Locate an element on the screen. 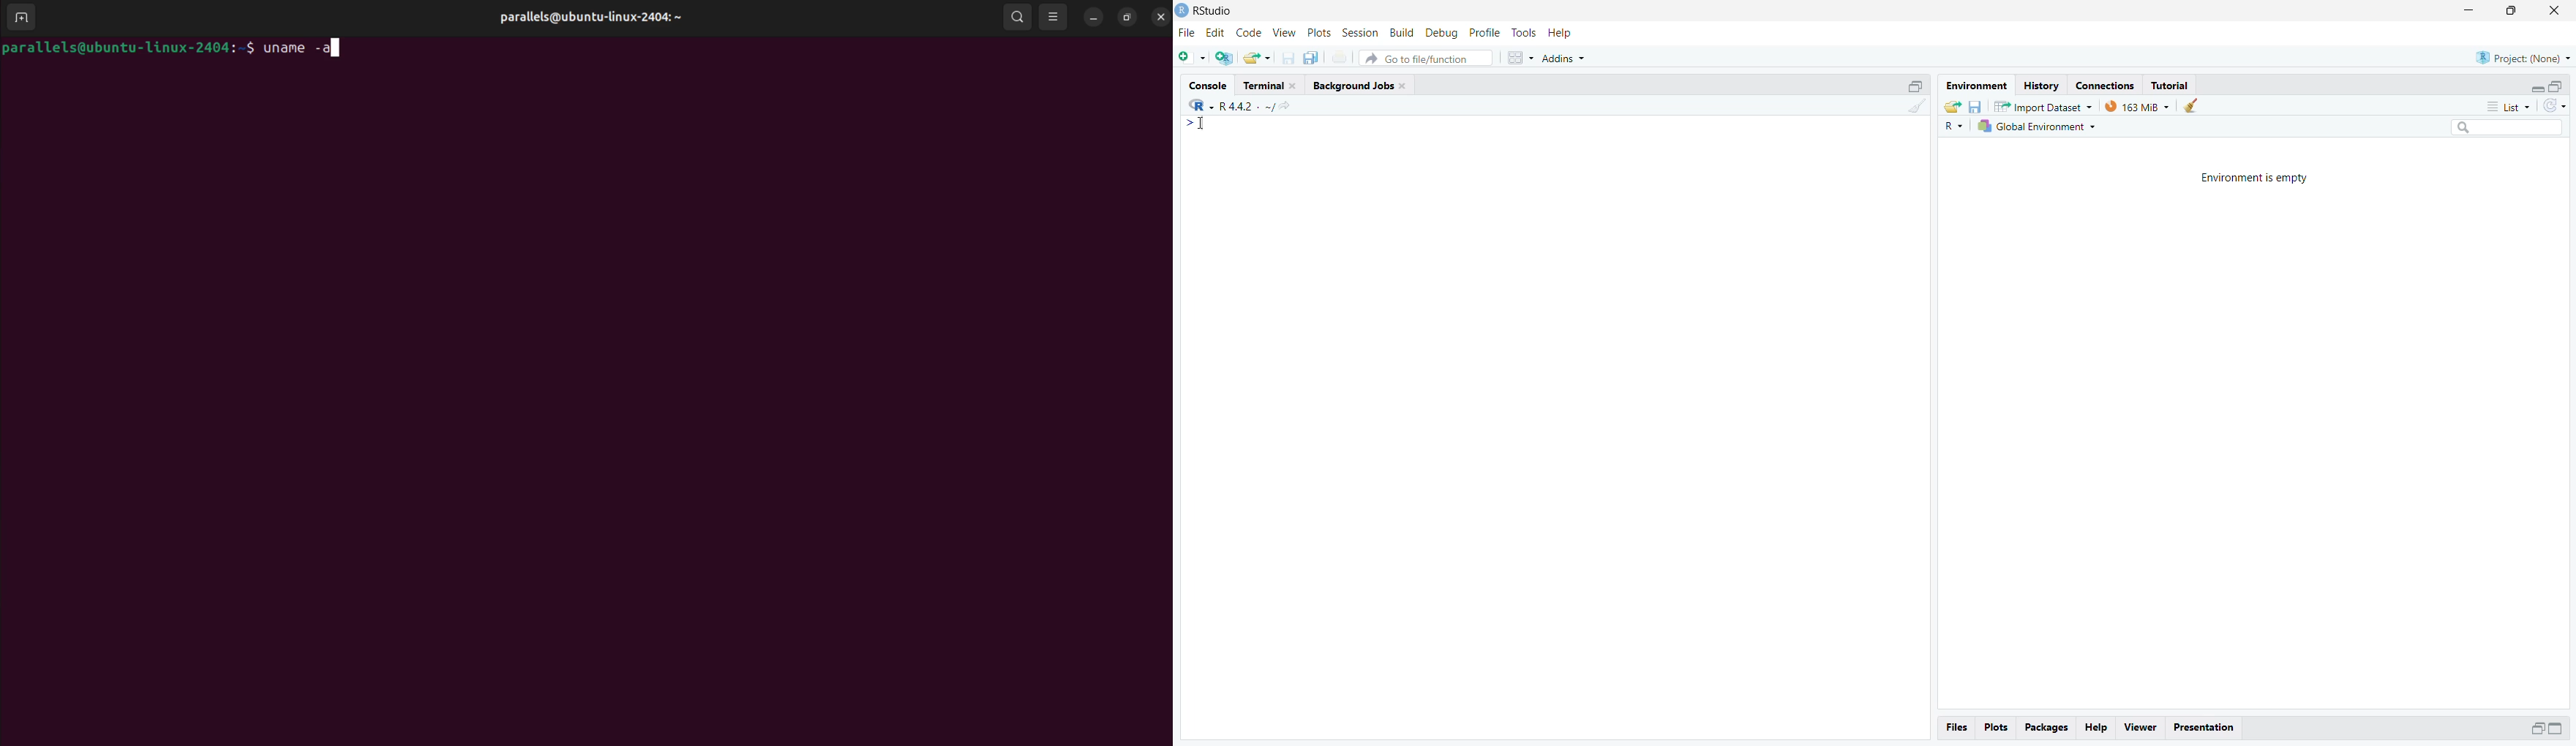 The height and width of the screenshot is (756, 2576). Tutorial is located at coordinates (2171, 86).